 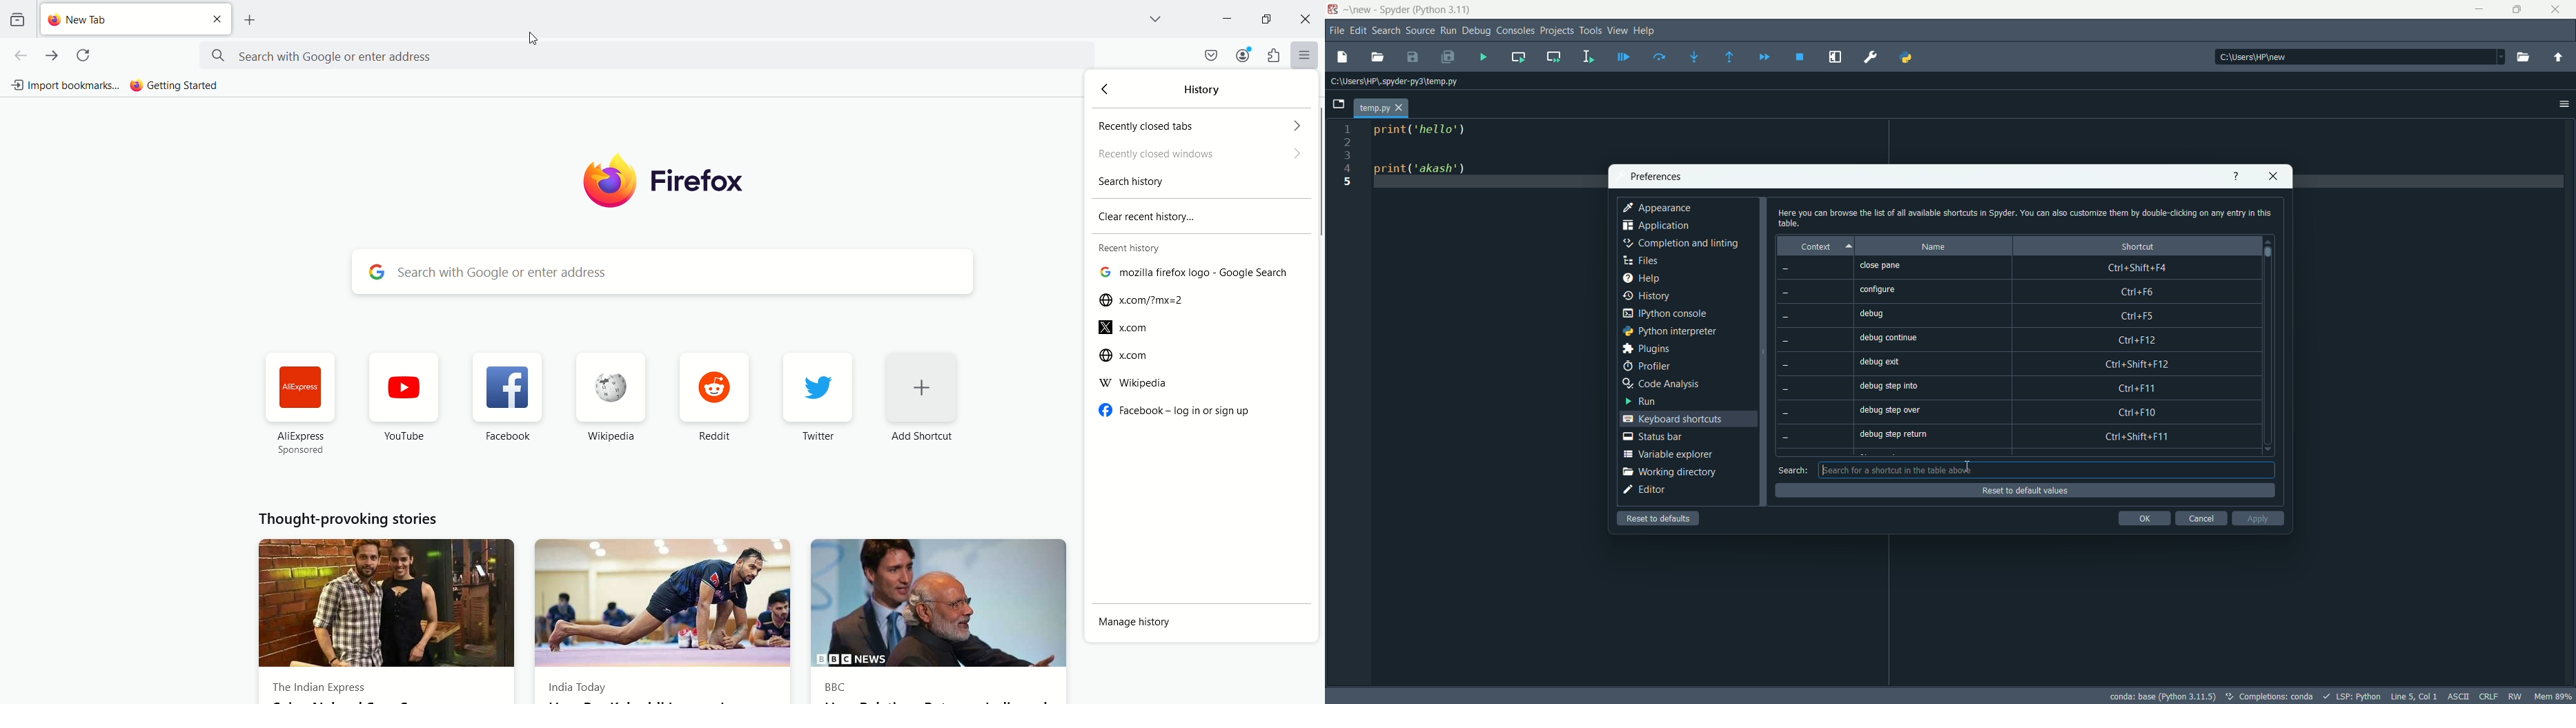 What do you see at coordinates (1682, 244) in the screenshot?
I see `completion and linting` at bounding box center [1682, 244].